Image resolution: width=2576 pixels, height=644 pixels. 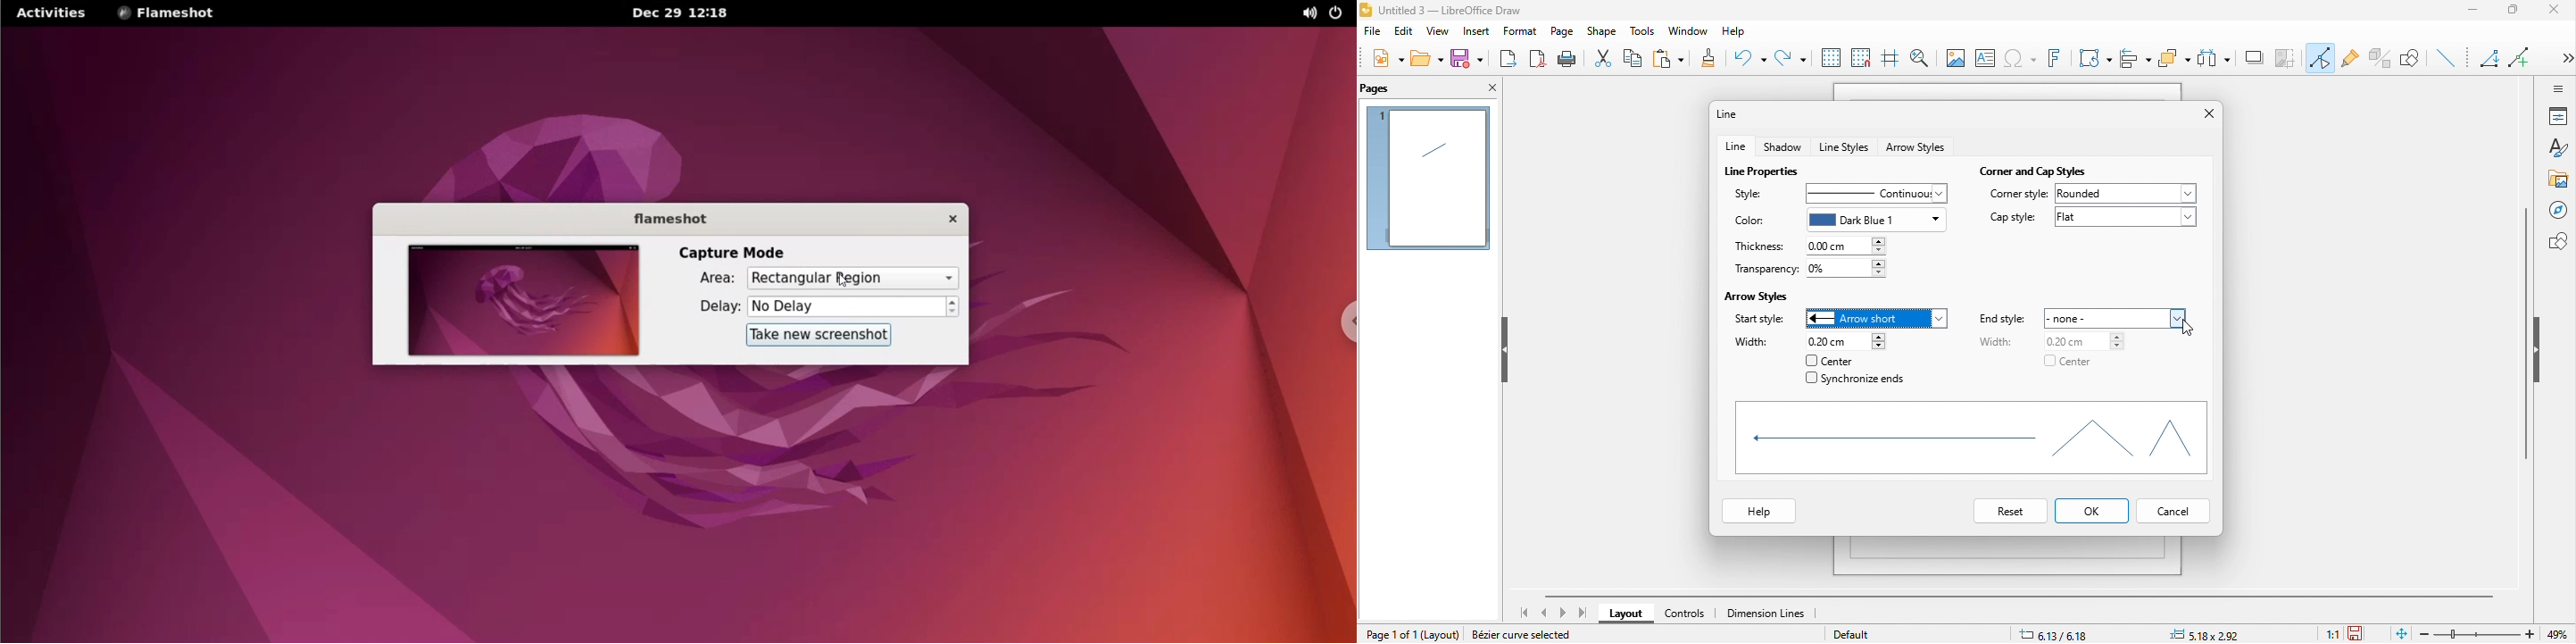 What do you see at coordinates (1468, 61) in the screenshot?
I see `save` at bounding box center [1468, 61].